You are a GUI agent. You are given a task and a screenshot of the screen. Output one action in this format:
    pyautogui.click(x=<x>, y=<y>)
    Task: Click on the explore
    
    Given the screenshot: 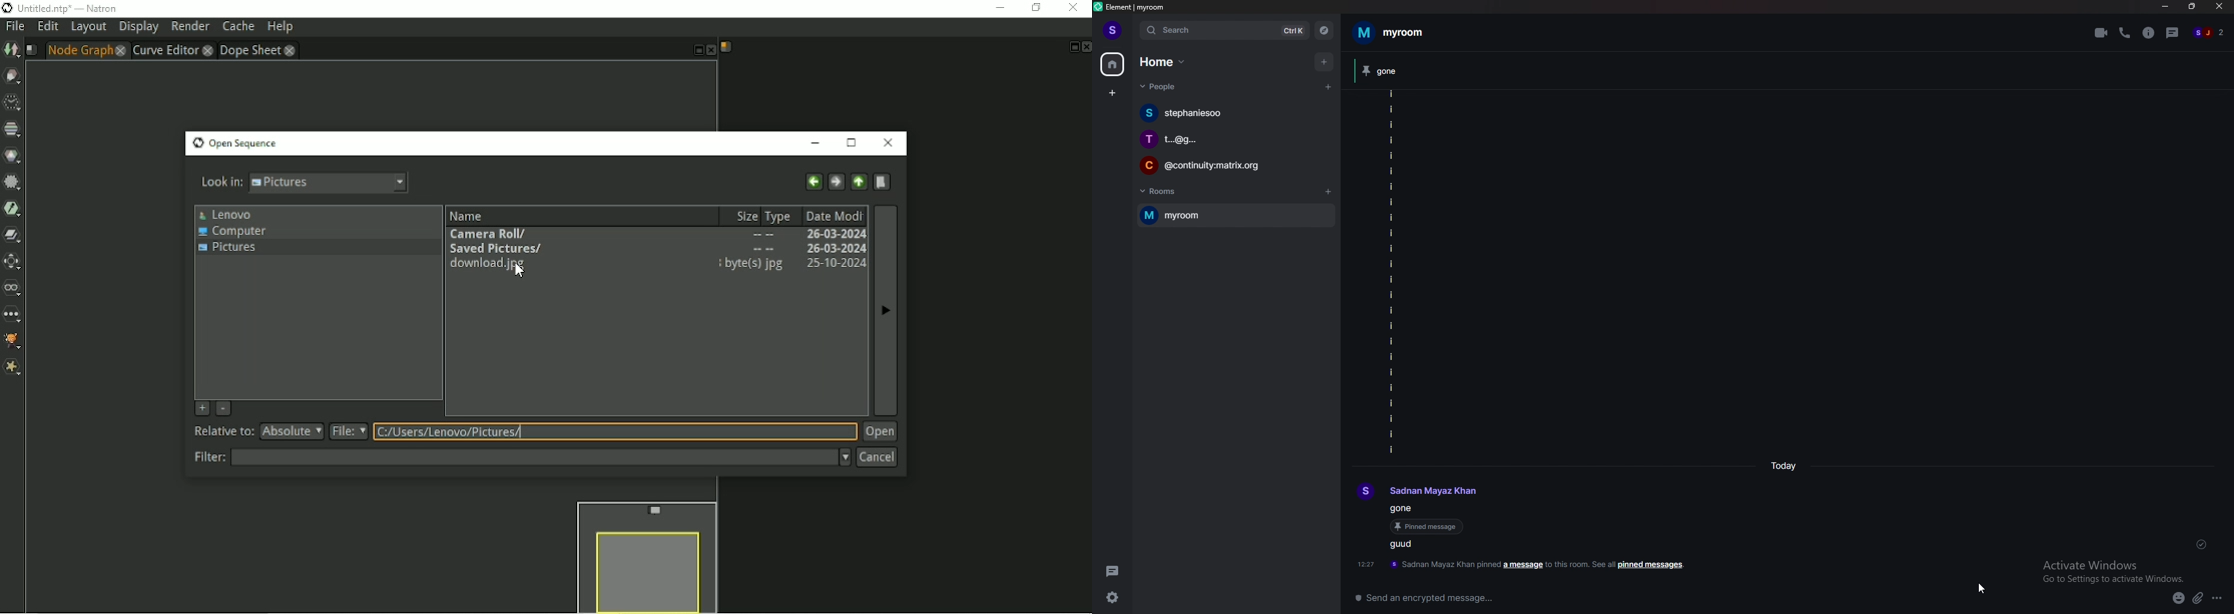 What is the action you would take?
    pyautogui.click(x=1325, y=30)
    